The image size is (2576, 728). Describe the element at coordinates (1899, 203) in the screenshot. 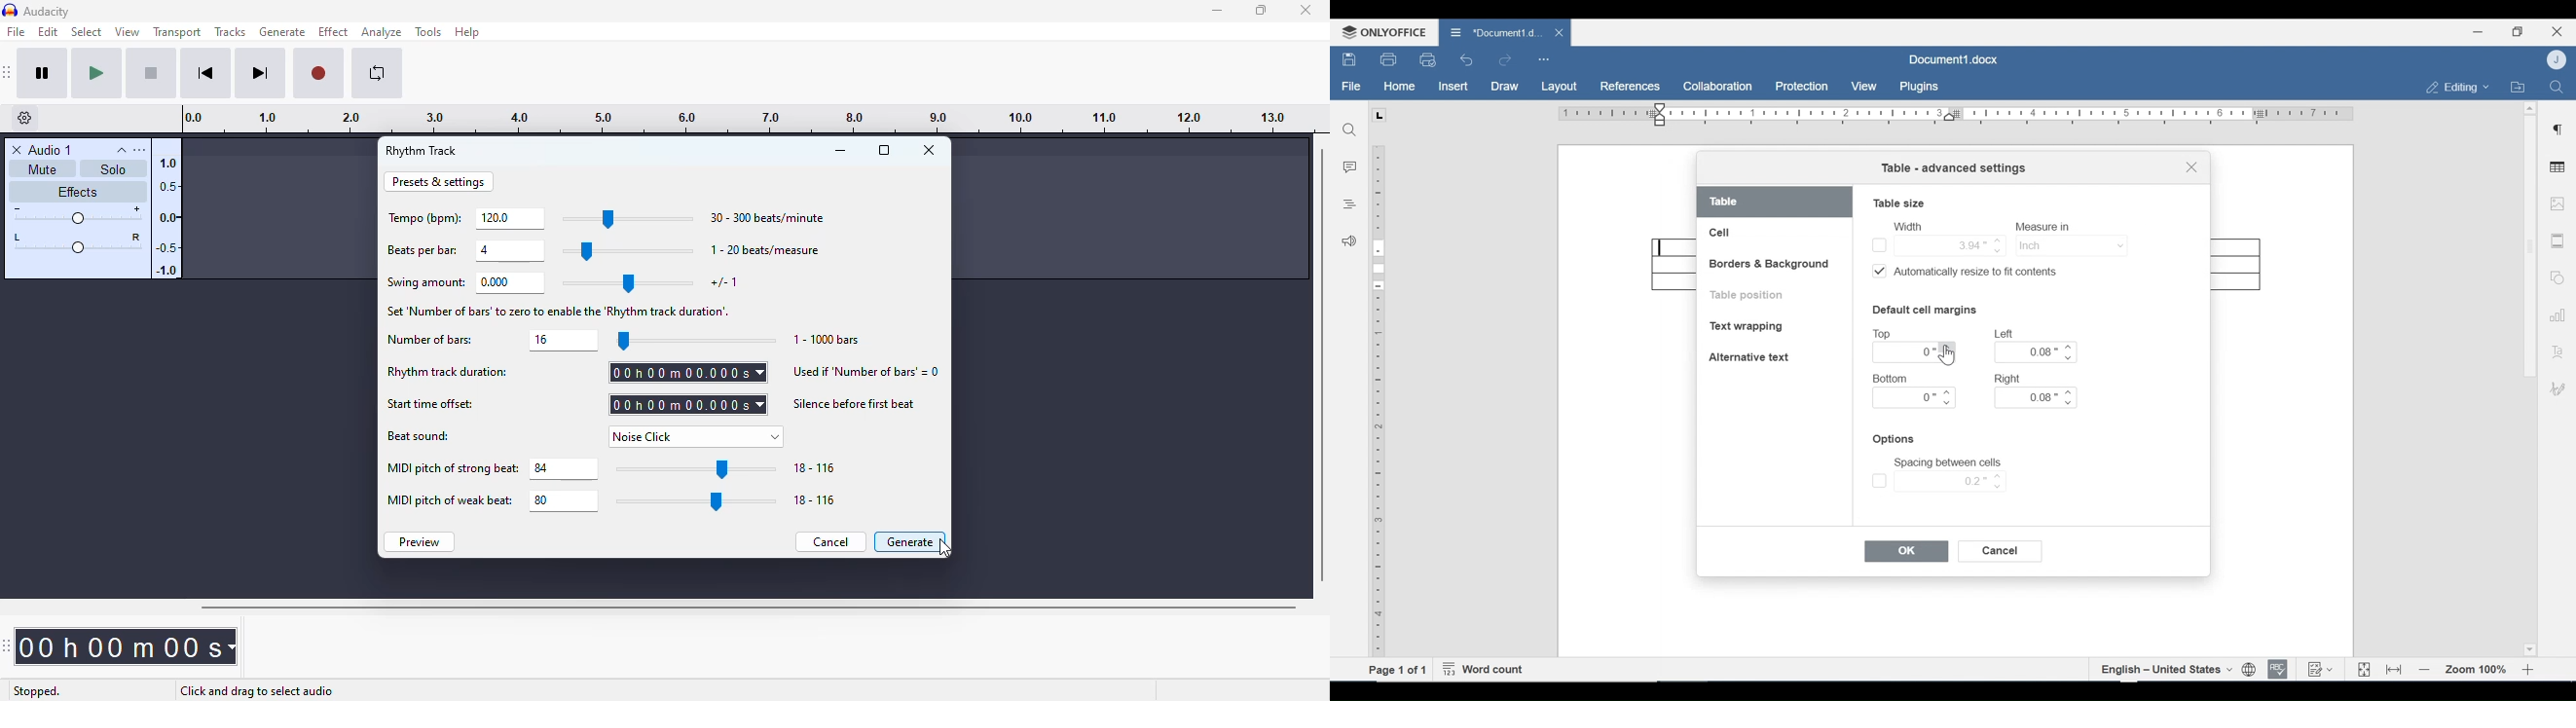

I see `Table size` at that location.